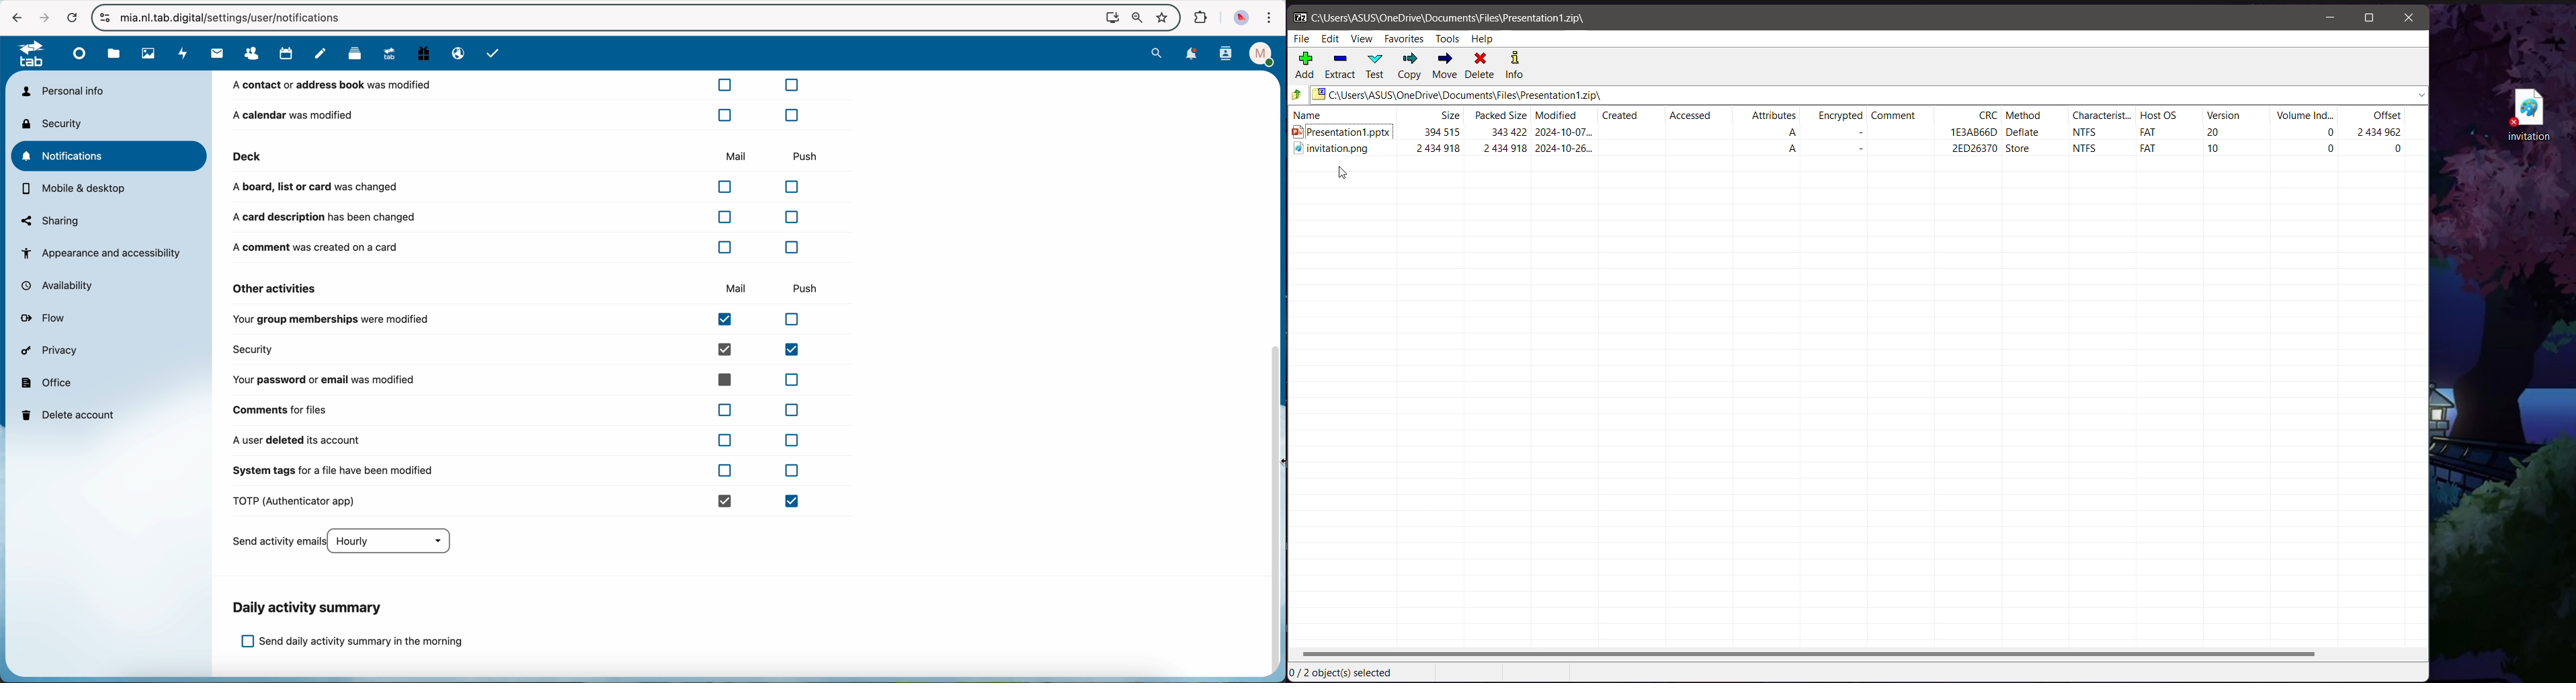 This screenshot has height=700, width=2576. What do you see at coordinates (47, 382) in the screenshot?
I see `office` at bounding box center [47, 382].